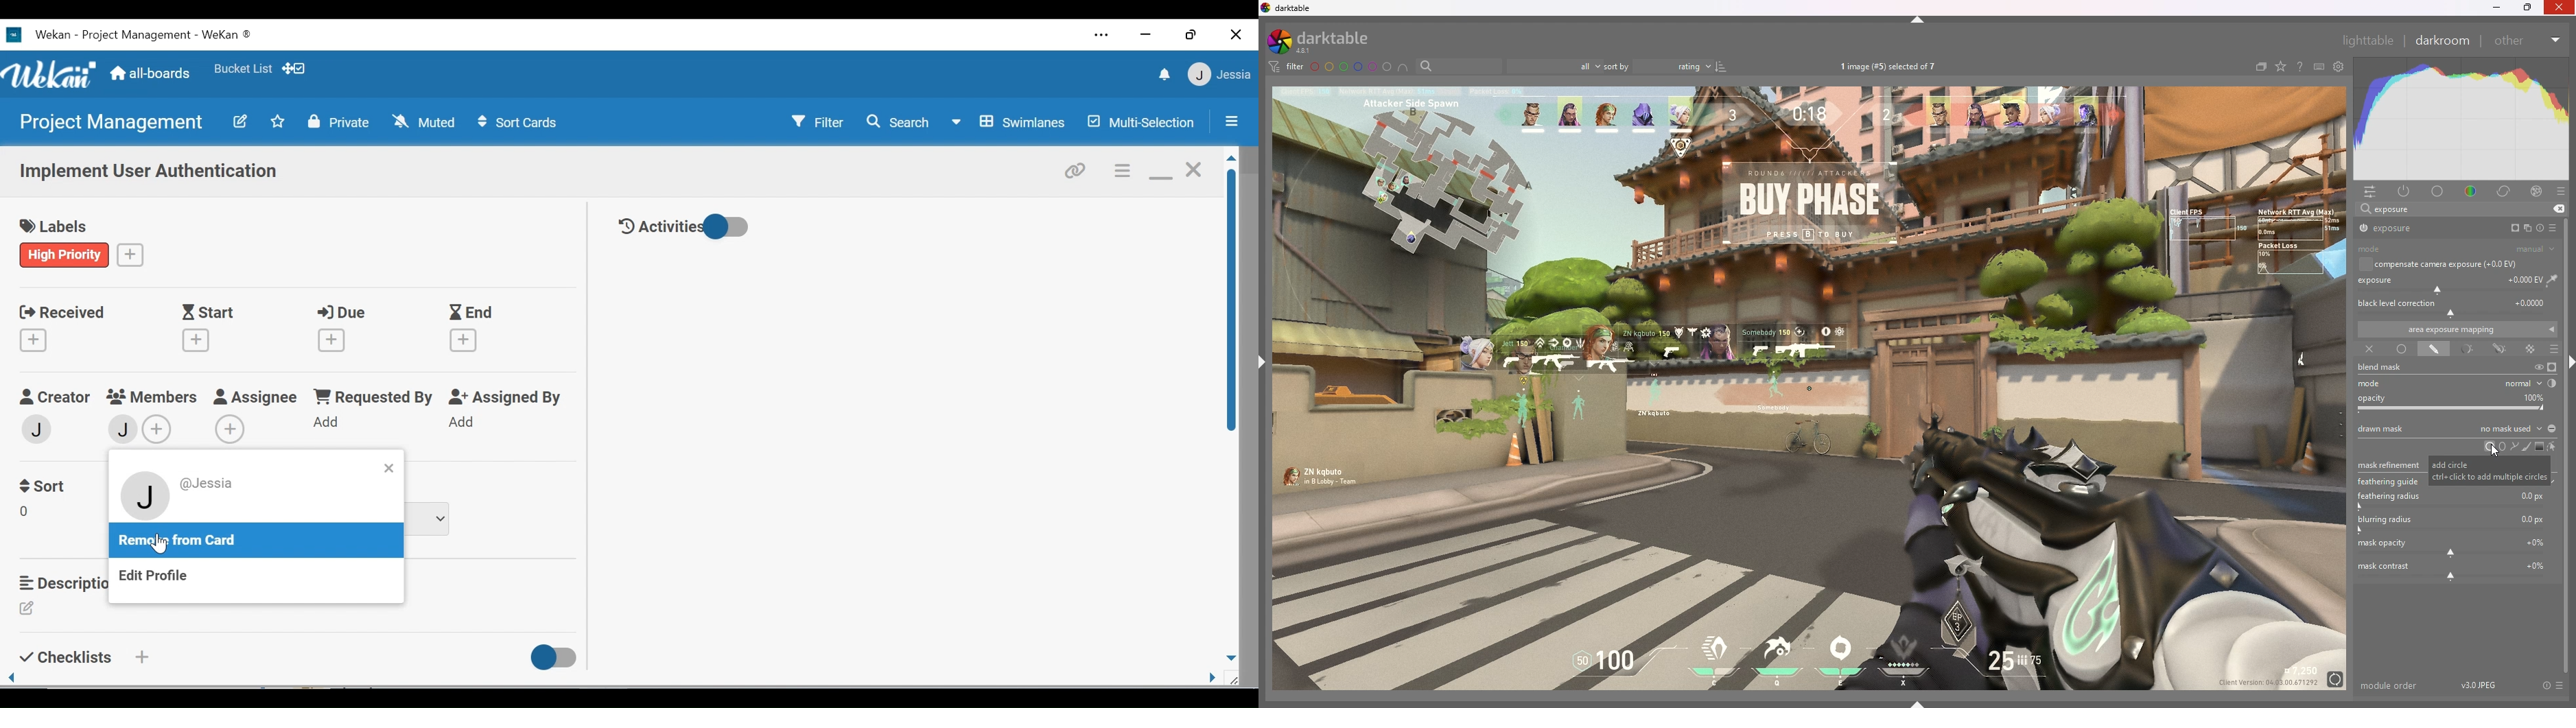 This screenshot has height=728, width=2576. I want to click on Private, so click(339, 122).